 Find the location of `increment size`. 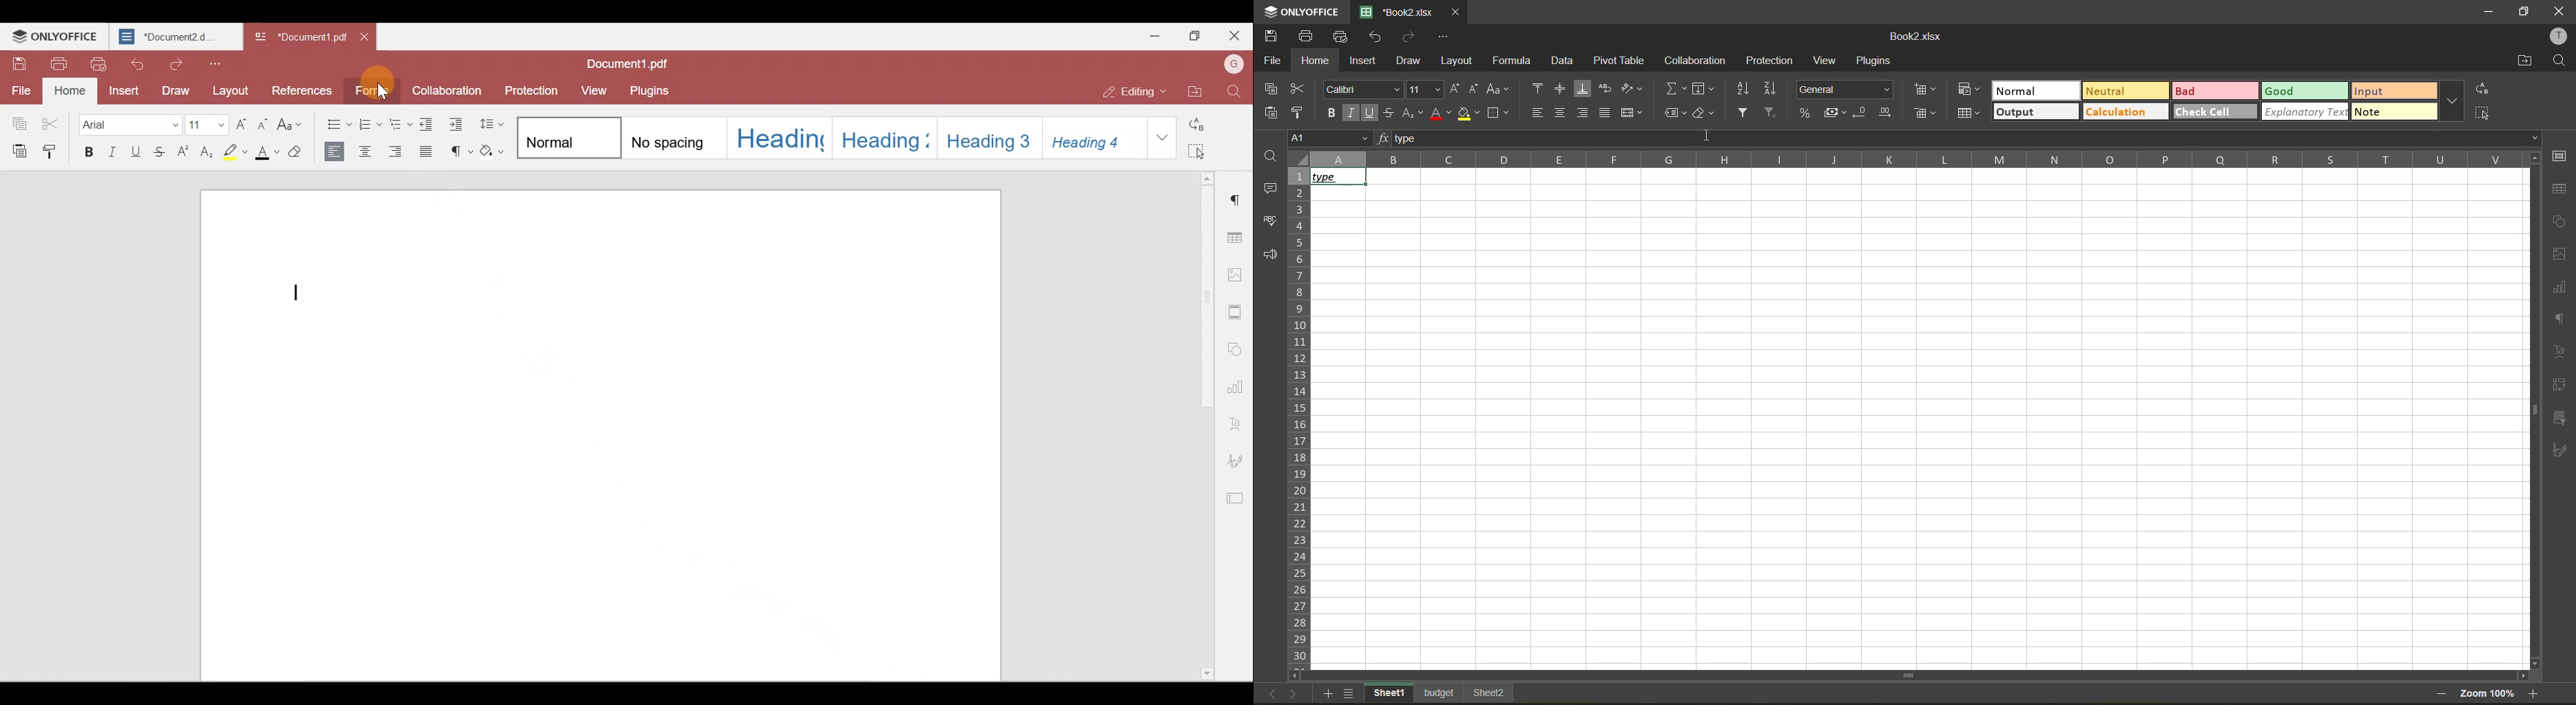

increment size is located at coordinates (1456, 88).